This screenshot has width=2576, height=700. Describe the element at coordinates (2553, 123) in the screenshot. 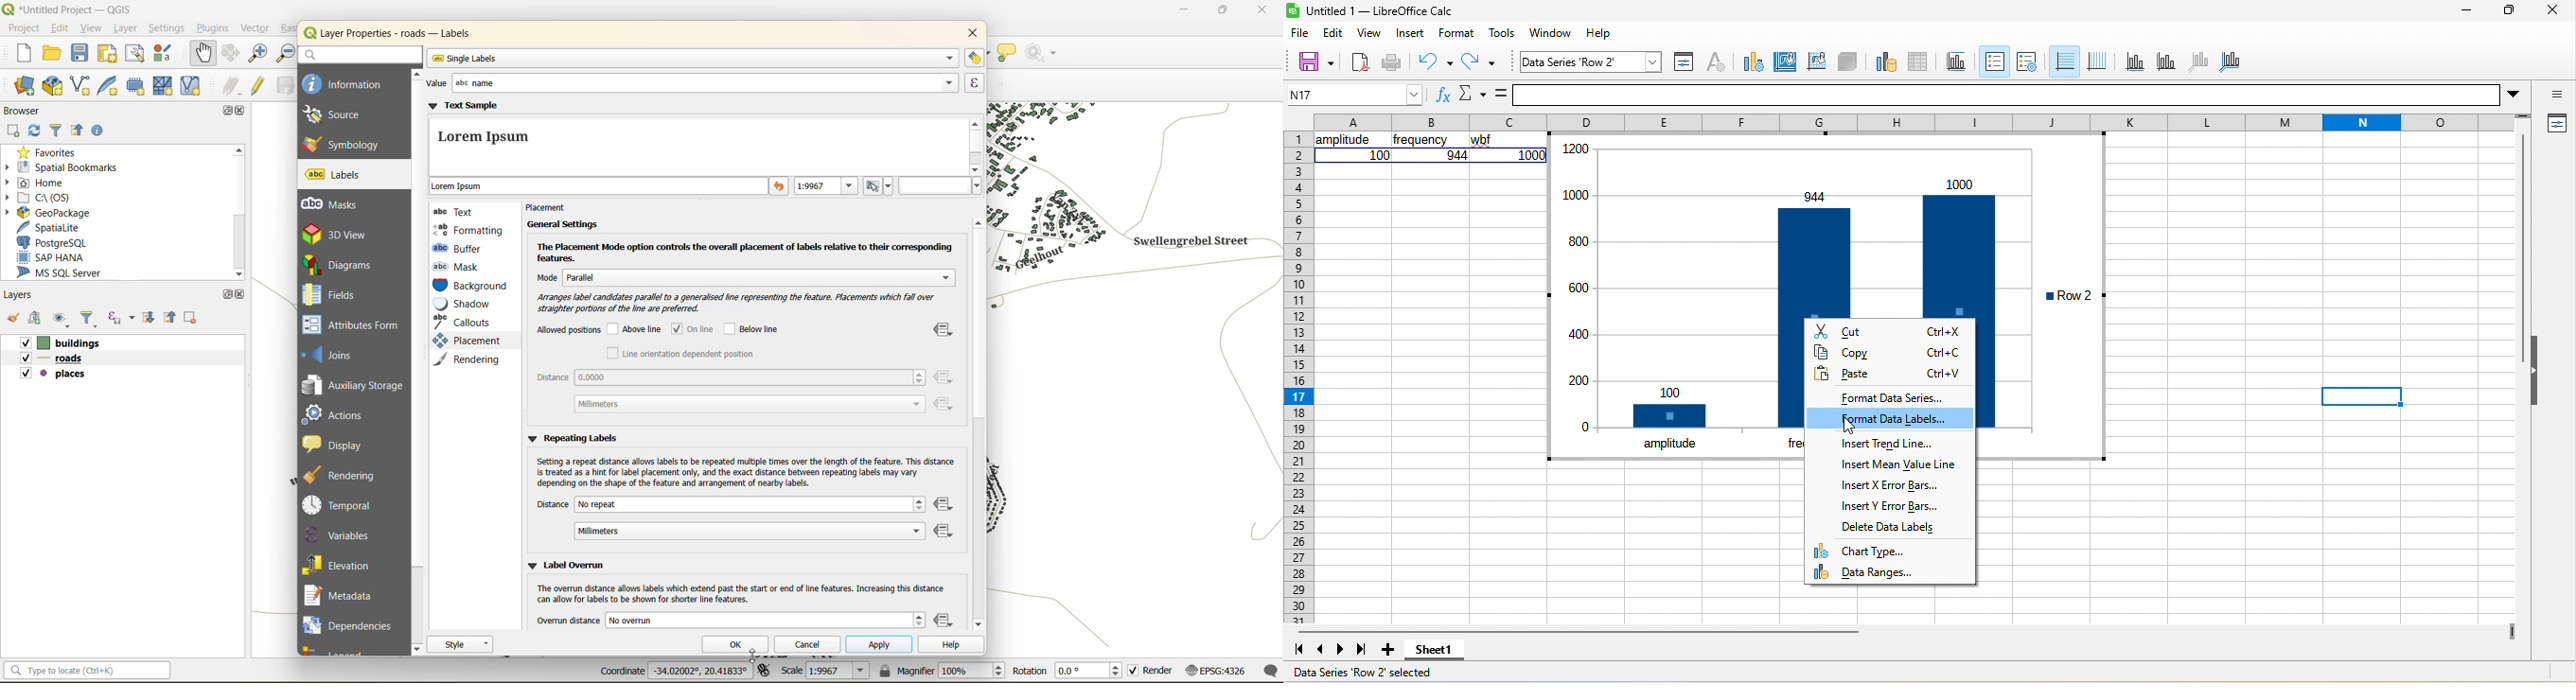

I see `properties` at that location.